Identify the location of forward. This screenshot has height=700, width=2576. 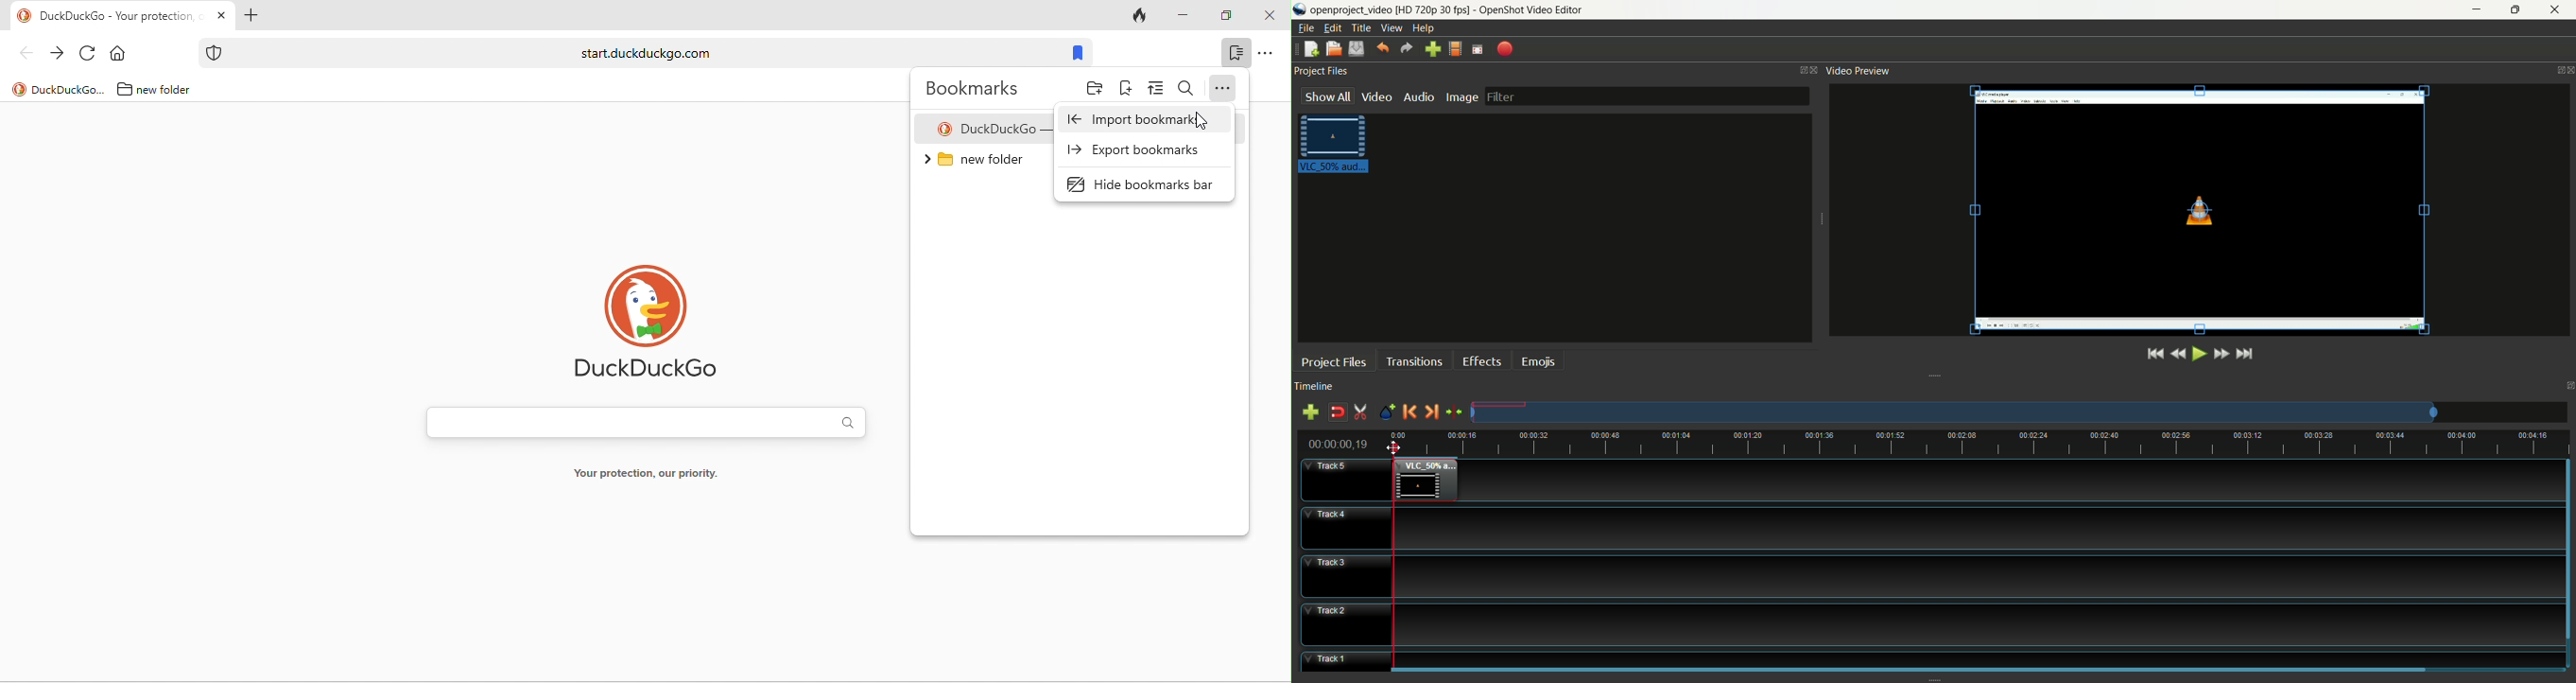
(57, 54).